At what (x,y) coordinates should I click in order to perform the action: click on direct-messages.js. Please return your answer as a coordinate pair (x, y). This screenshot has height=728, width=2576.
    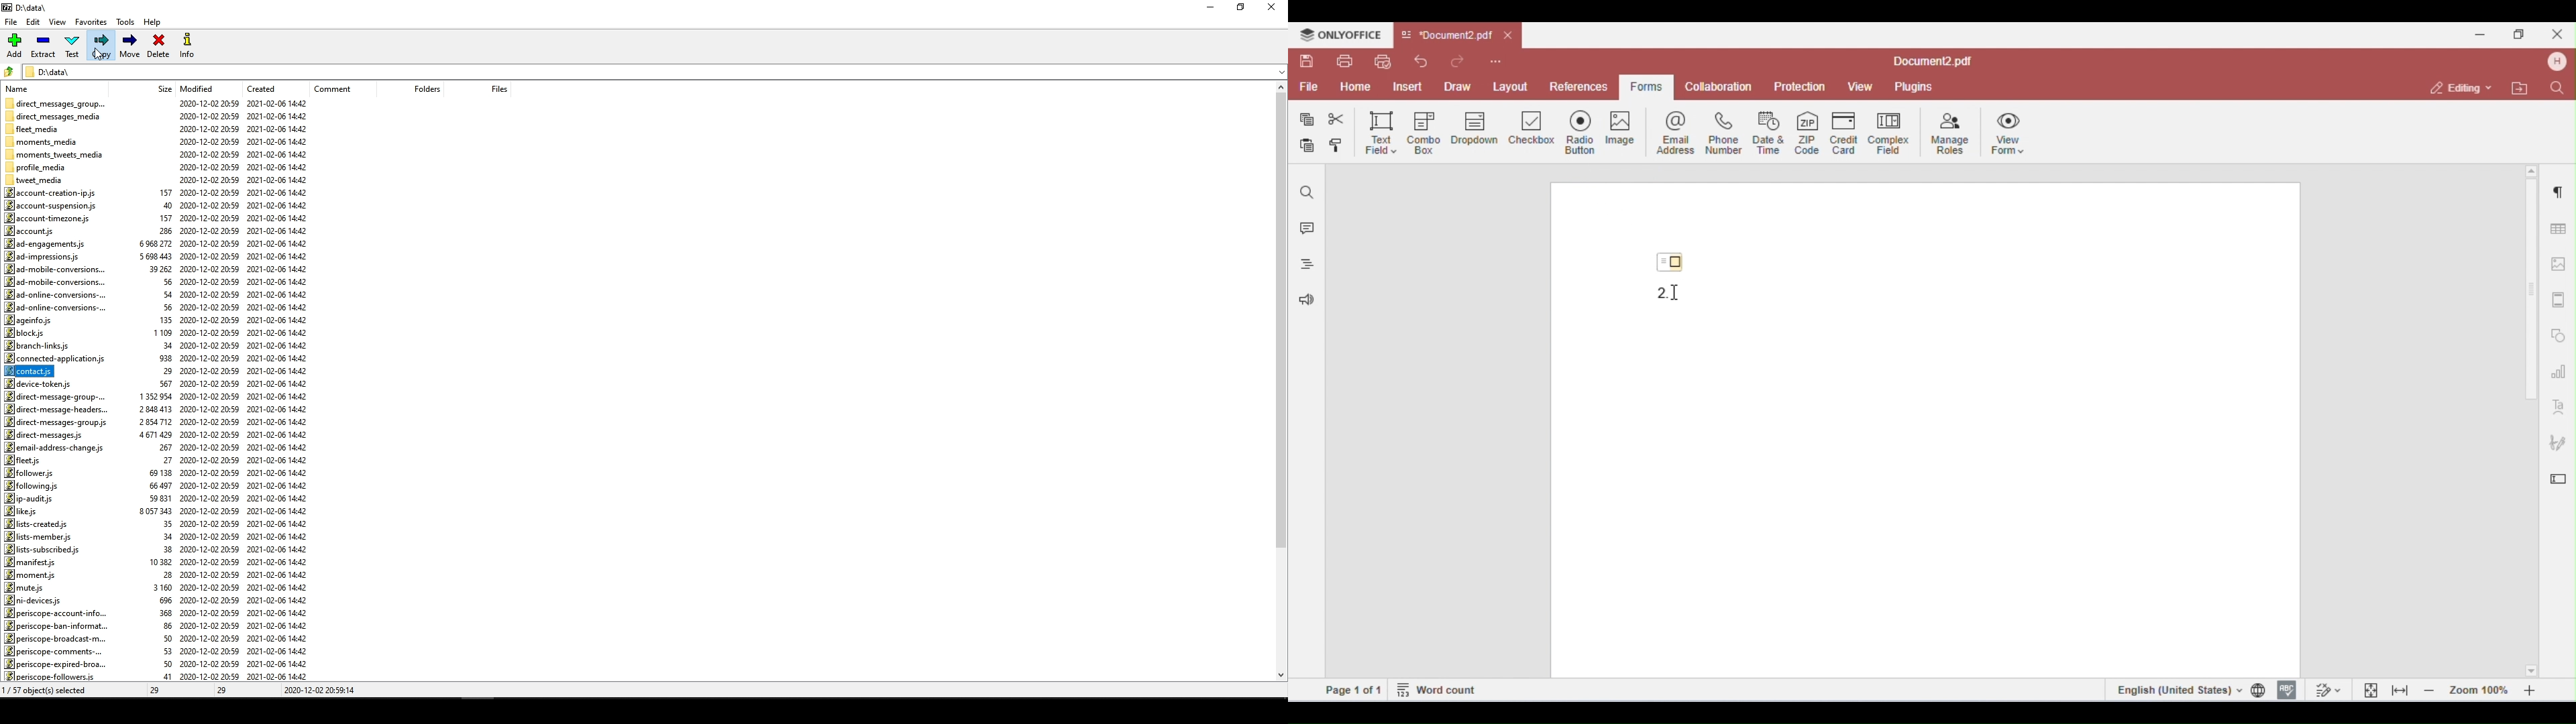
    Looking at the image, I should click on (46, 435).